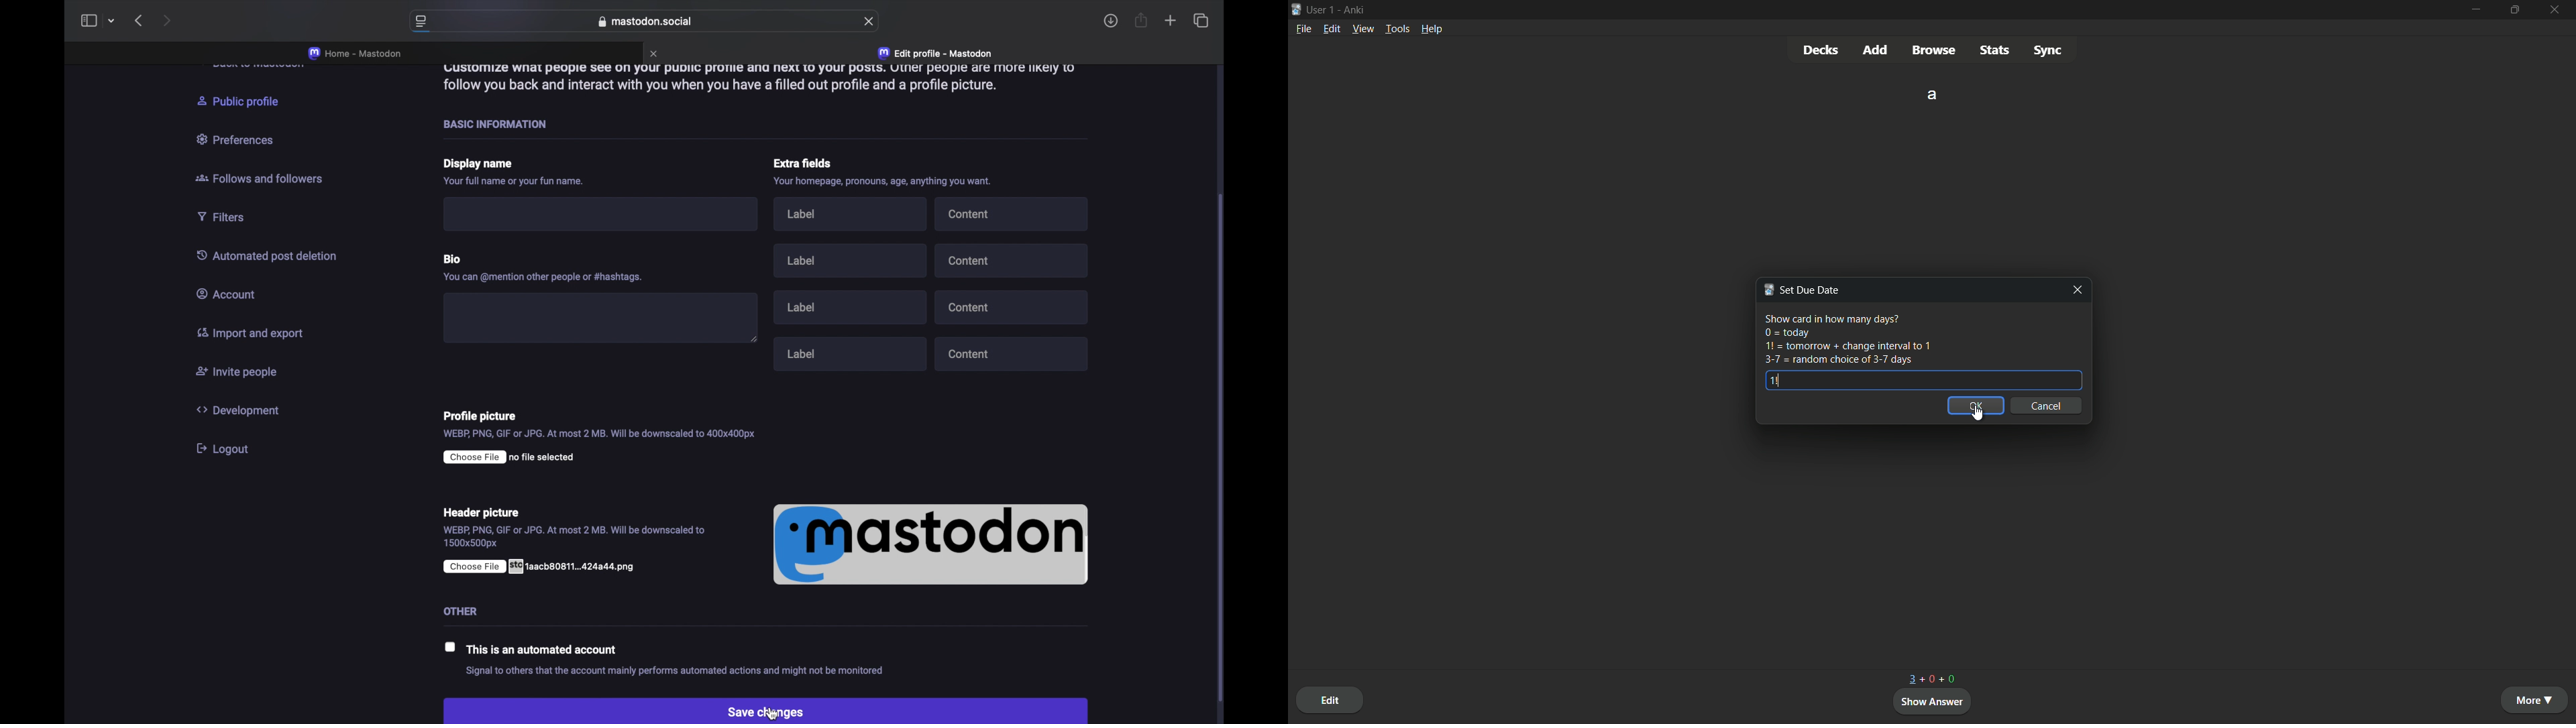  I want to click on Display name, so click(478, 164).